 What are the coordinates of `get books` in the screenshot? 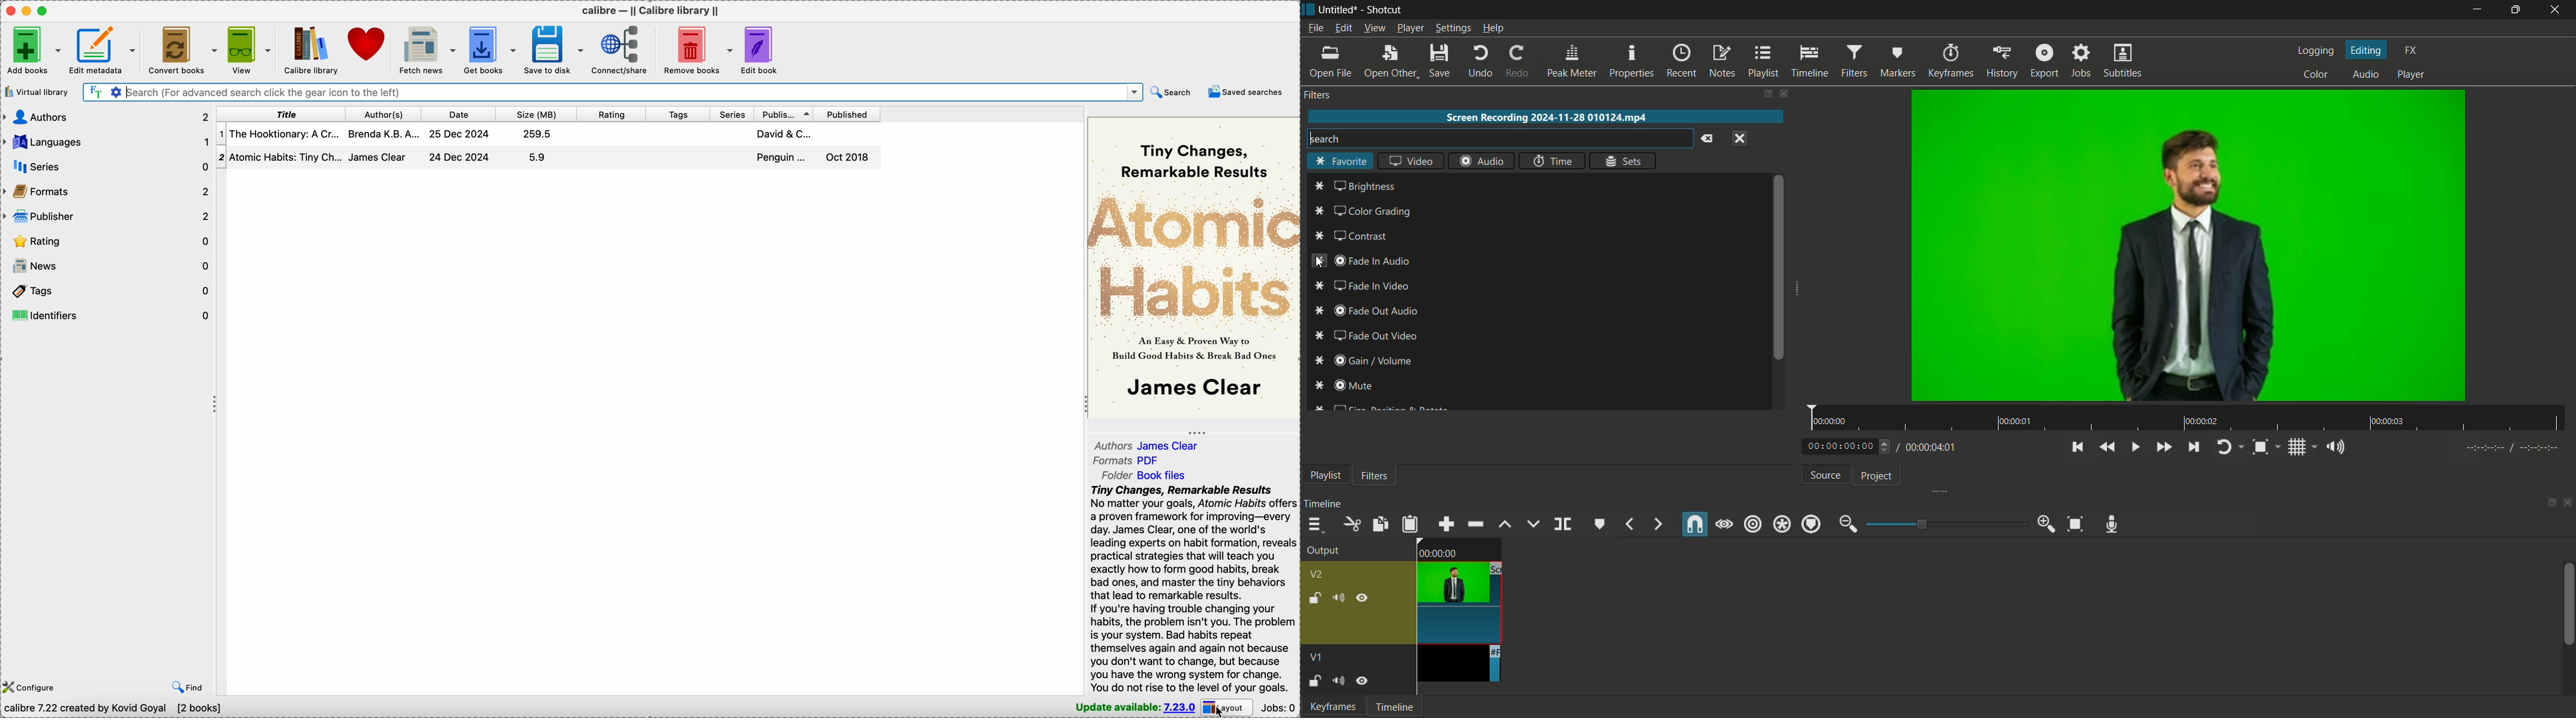 It's located at (491, 50).